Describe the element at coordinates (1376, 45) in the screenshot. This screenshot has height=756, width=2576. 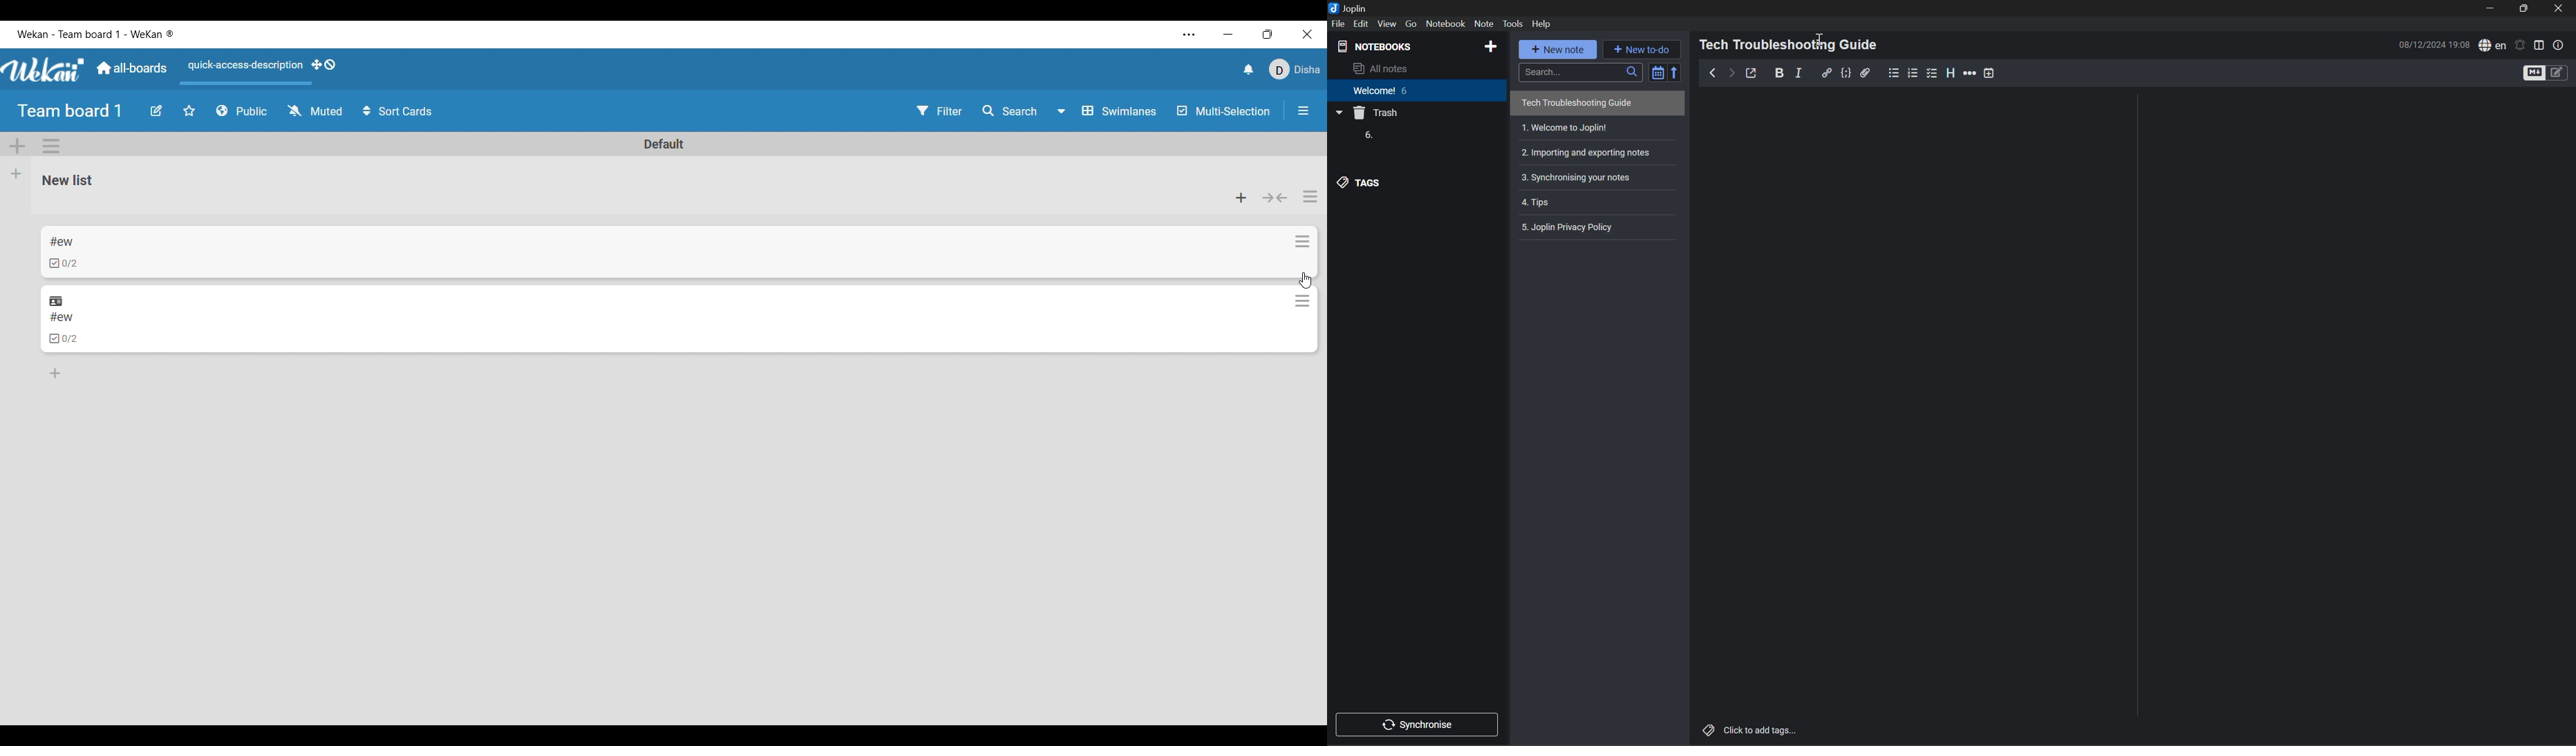
I see `NOTEBOOKS` at that location.